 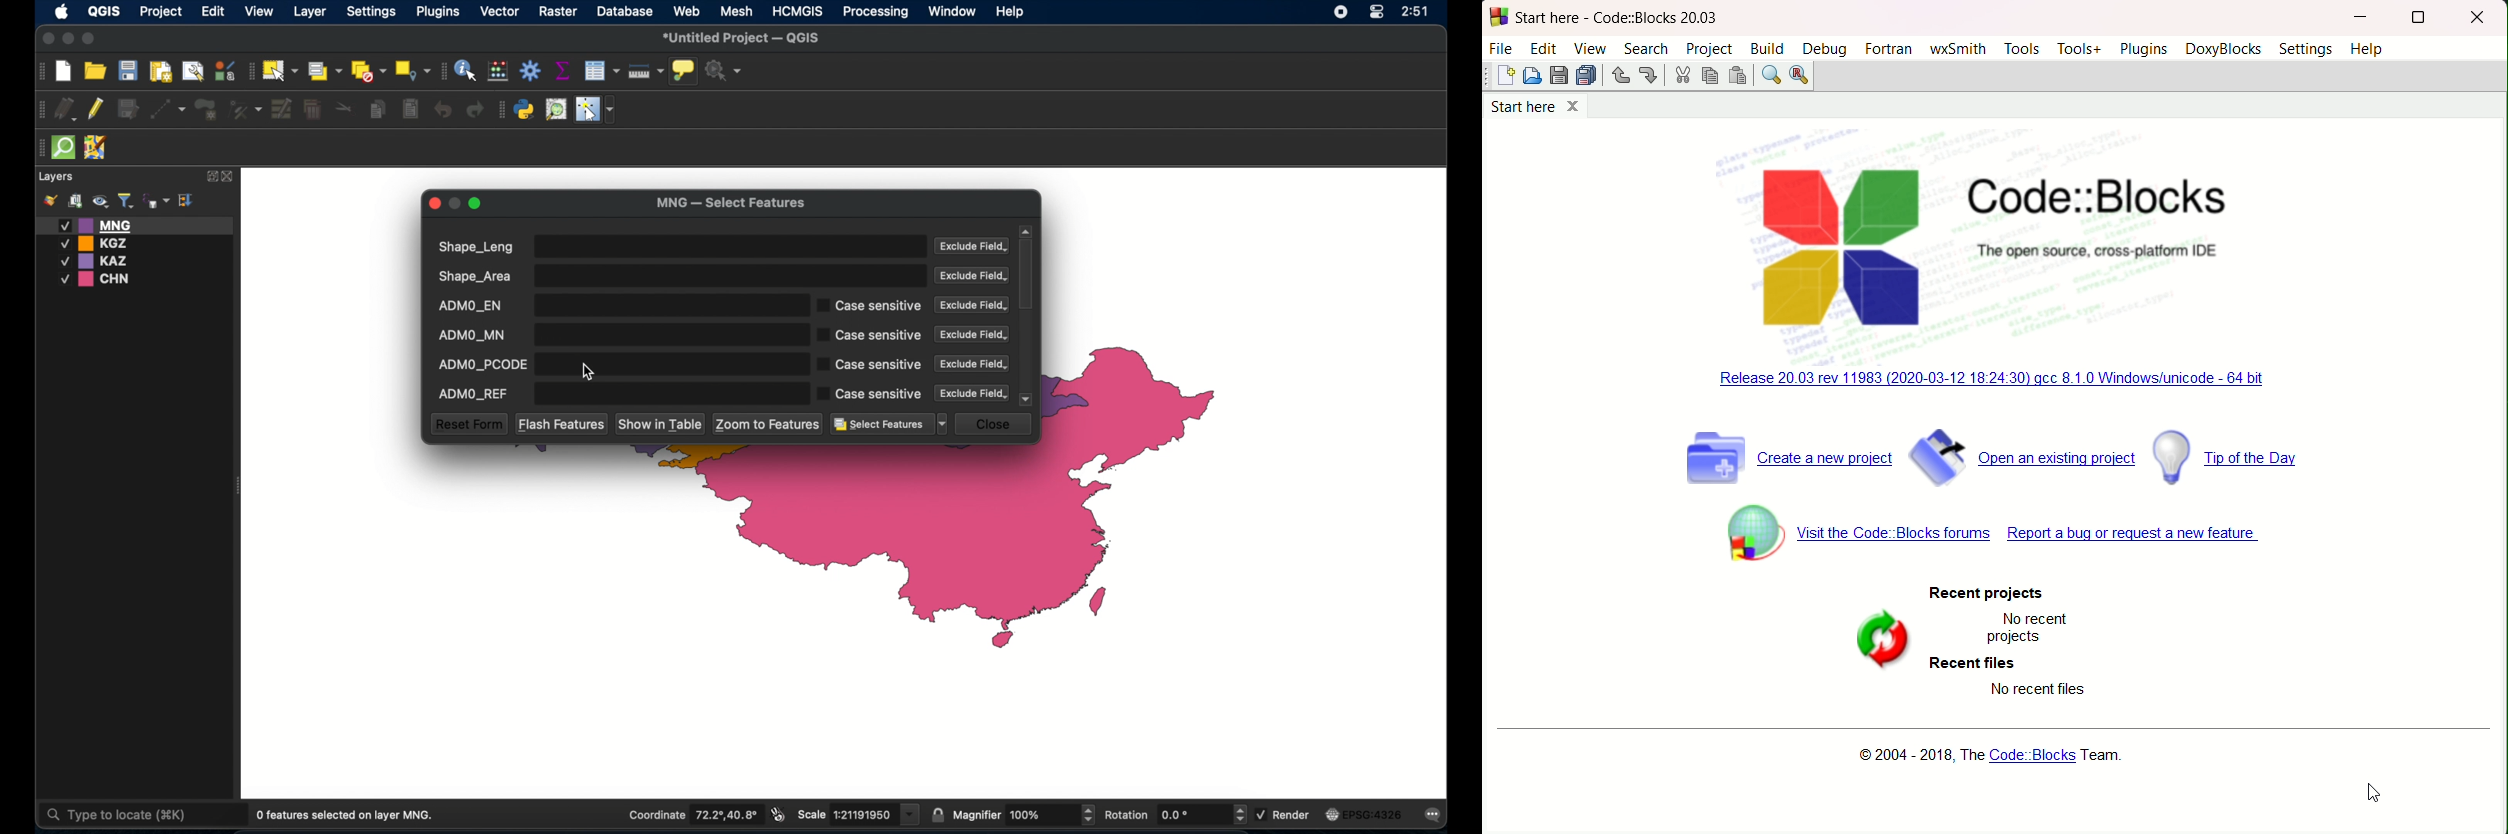 What do you see at coordinates (1988, 591) in the screenshot?
I see `text` at bounding box center [1988, 591].